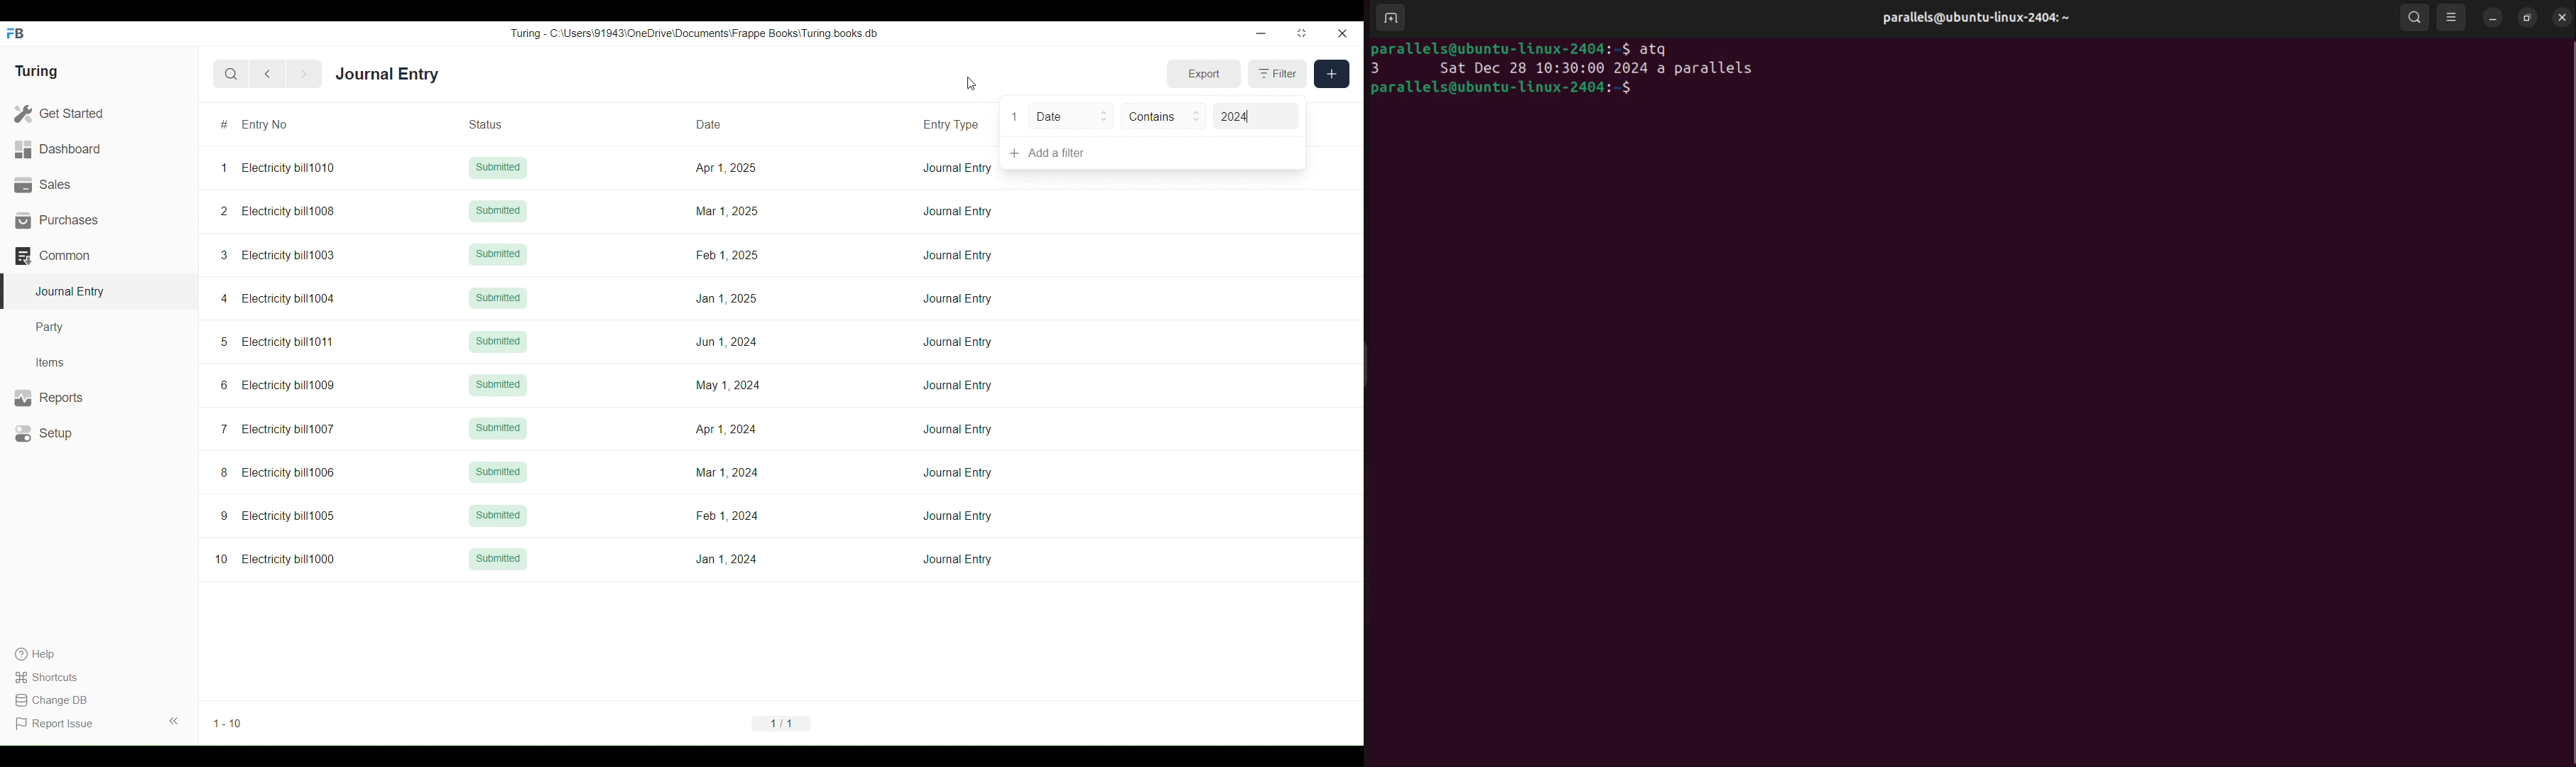 The width and height of the screenshot is (2576, 784). I want to click on Turing - C:\Users\91943\0neDrive\Documents\Frappe Books\ Turing books db, so click(693, 33).